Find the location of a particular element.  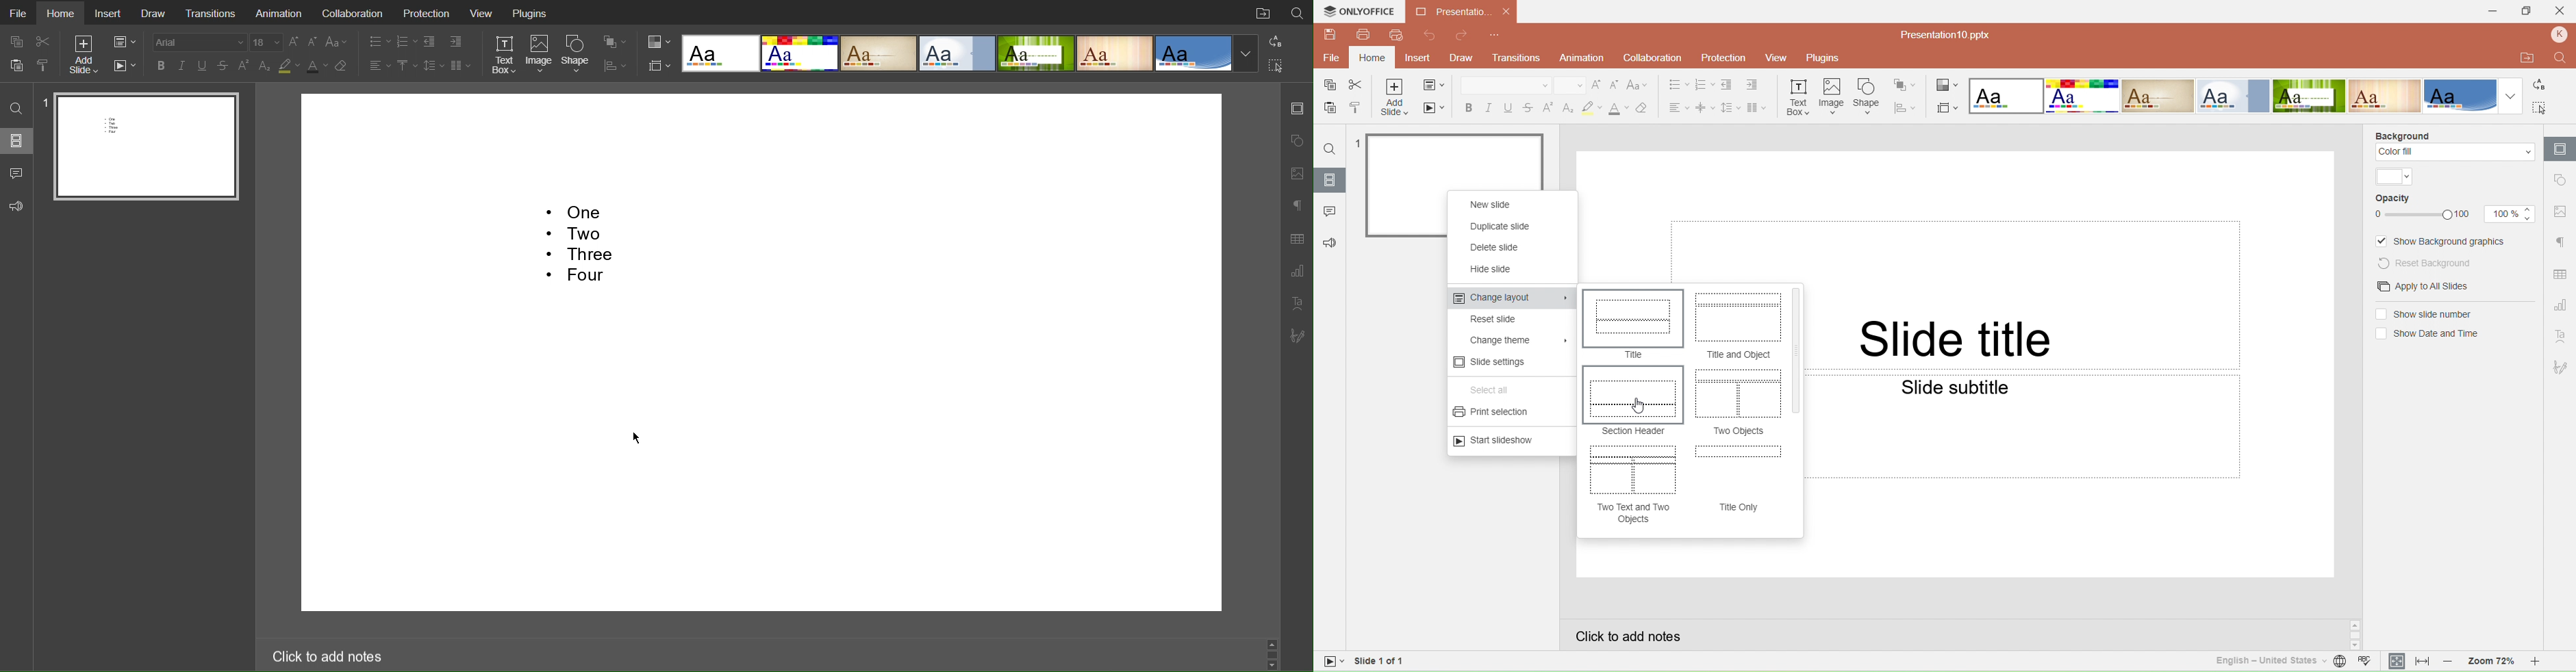

0 is located at coordinates (2377, 215).